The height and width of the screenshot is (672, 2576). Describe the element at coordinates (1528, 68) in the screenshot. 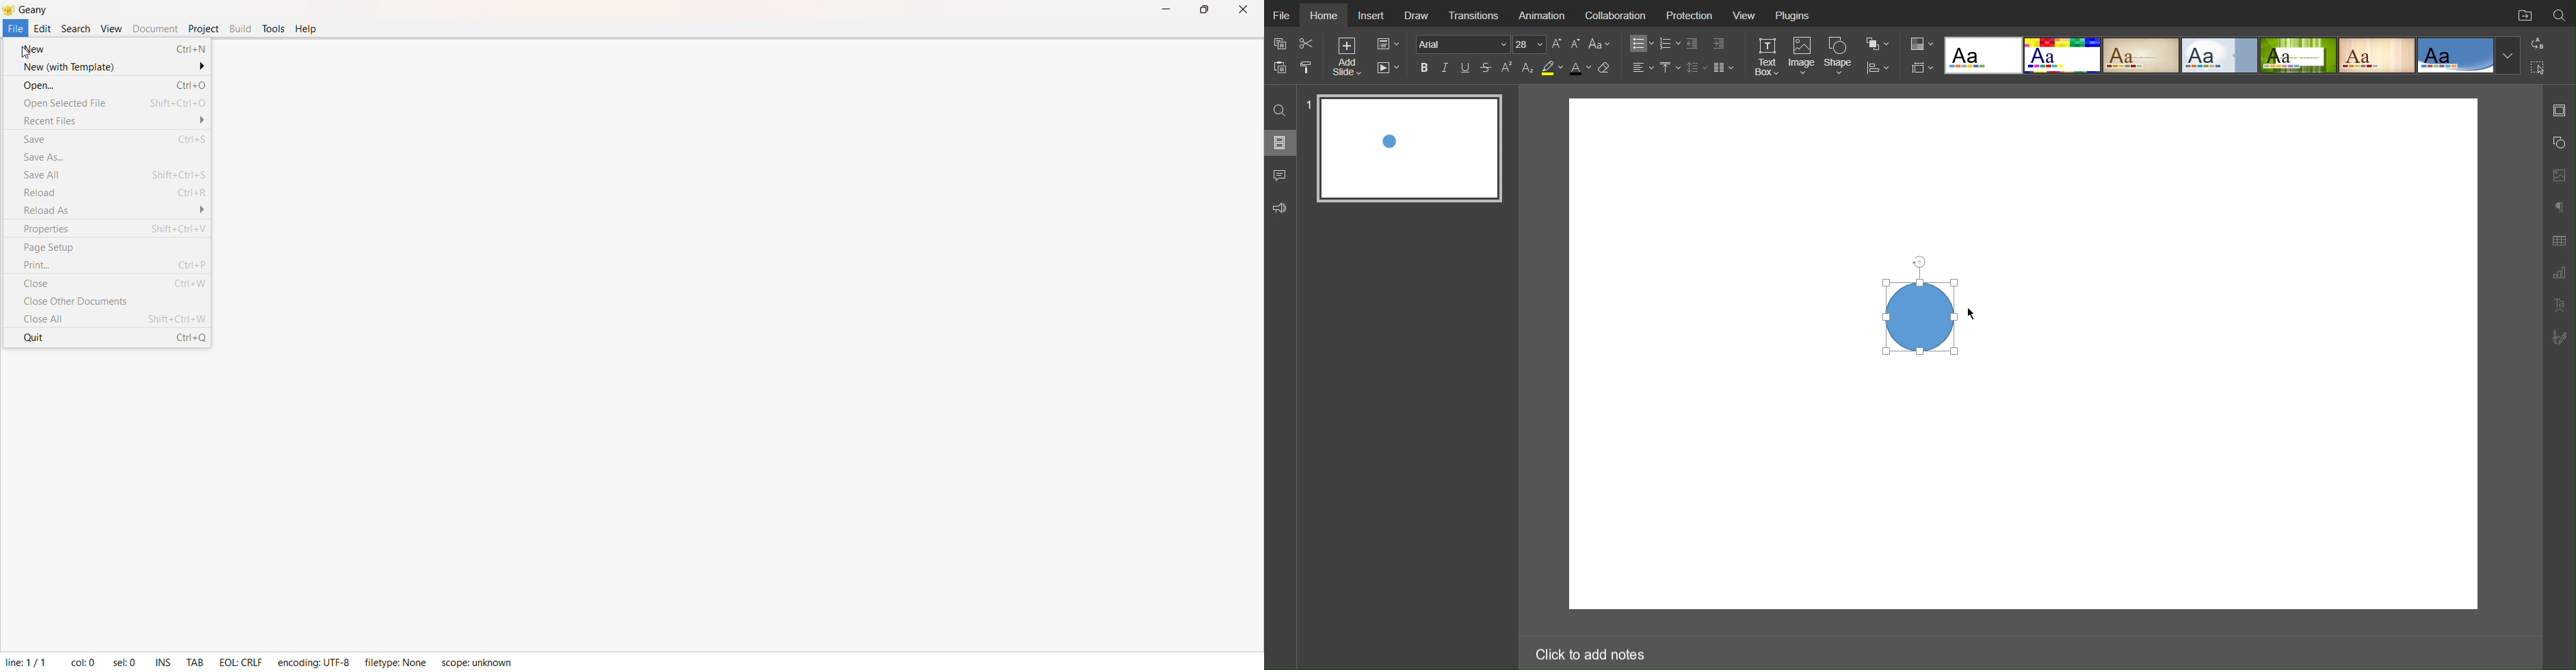

I see `Subscript` at that location.